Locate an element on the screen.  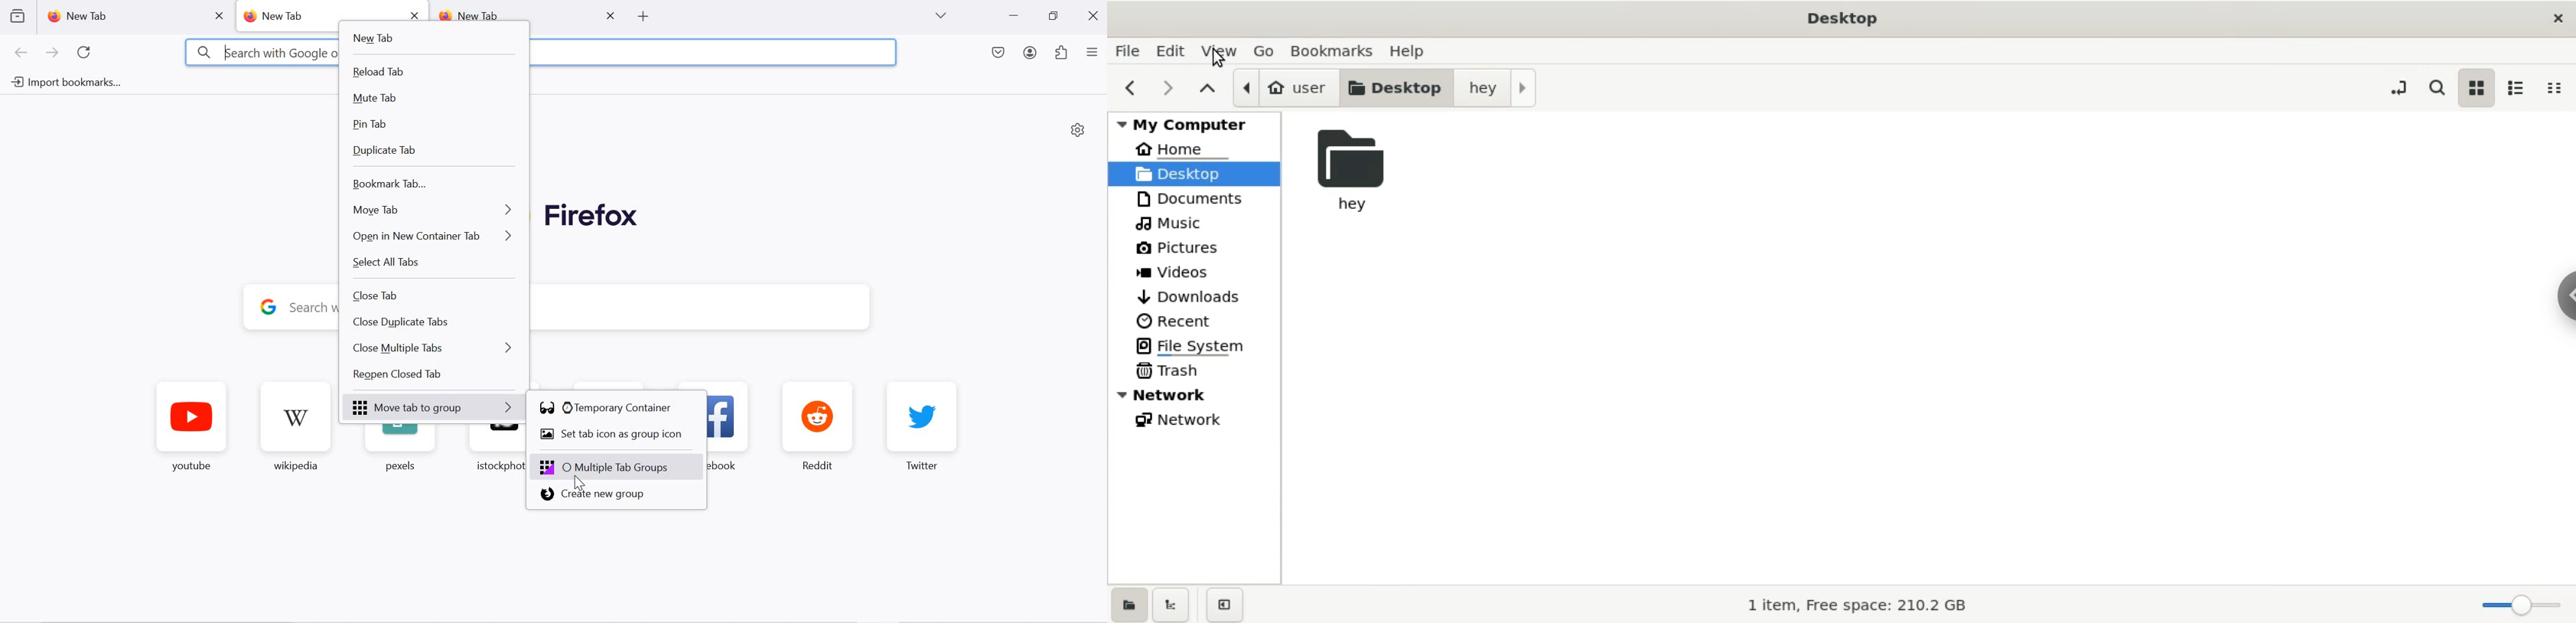
list all tabs is located at coordinates (941, 16).